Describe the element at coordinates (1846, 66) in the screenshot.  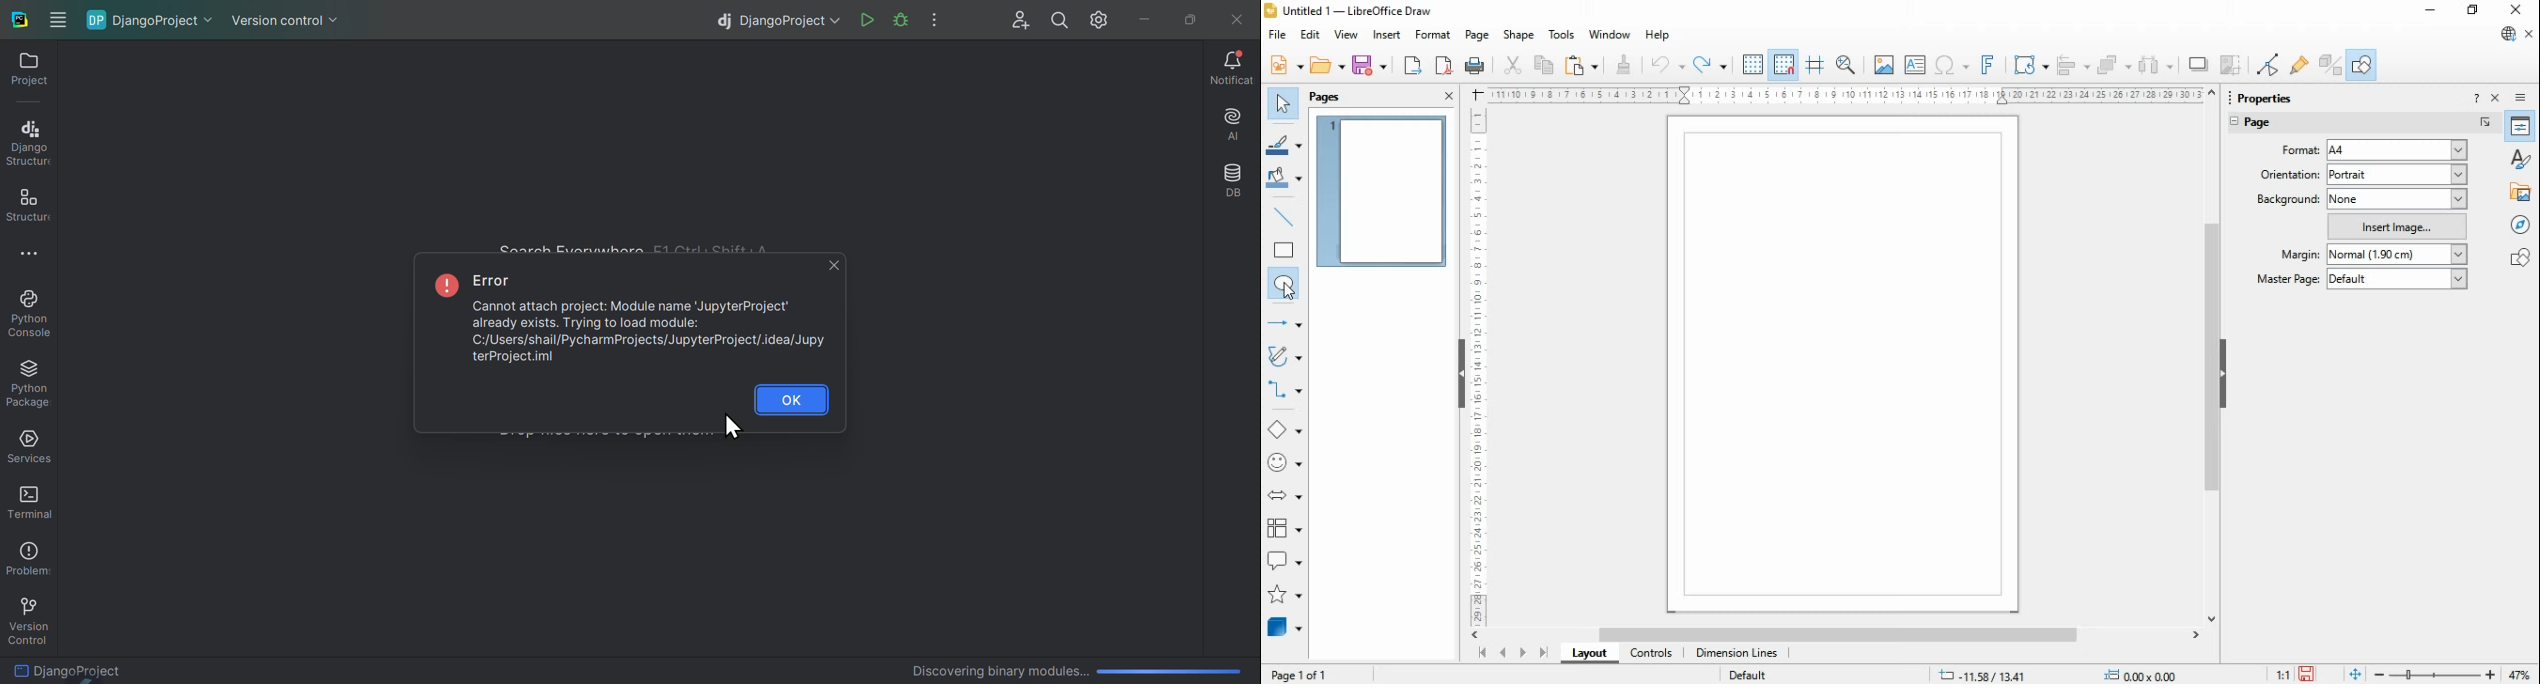
I see `zoom and pan` at that location.